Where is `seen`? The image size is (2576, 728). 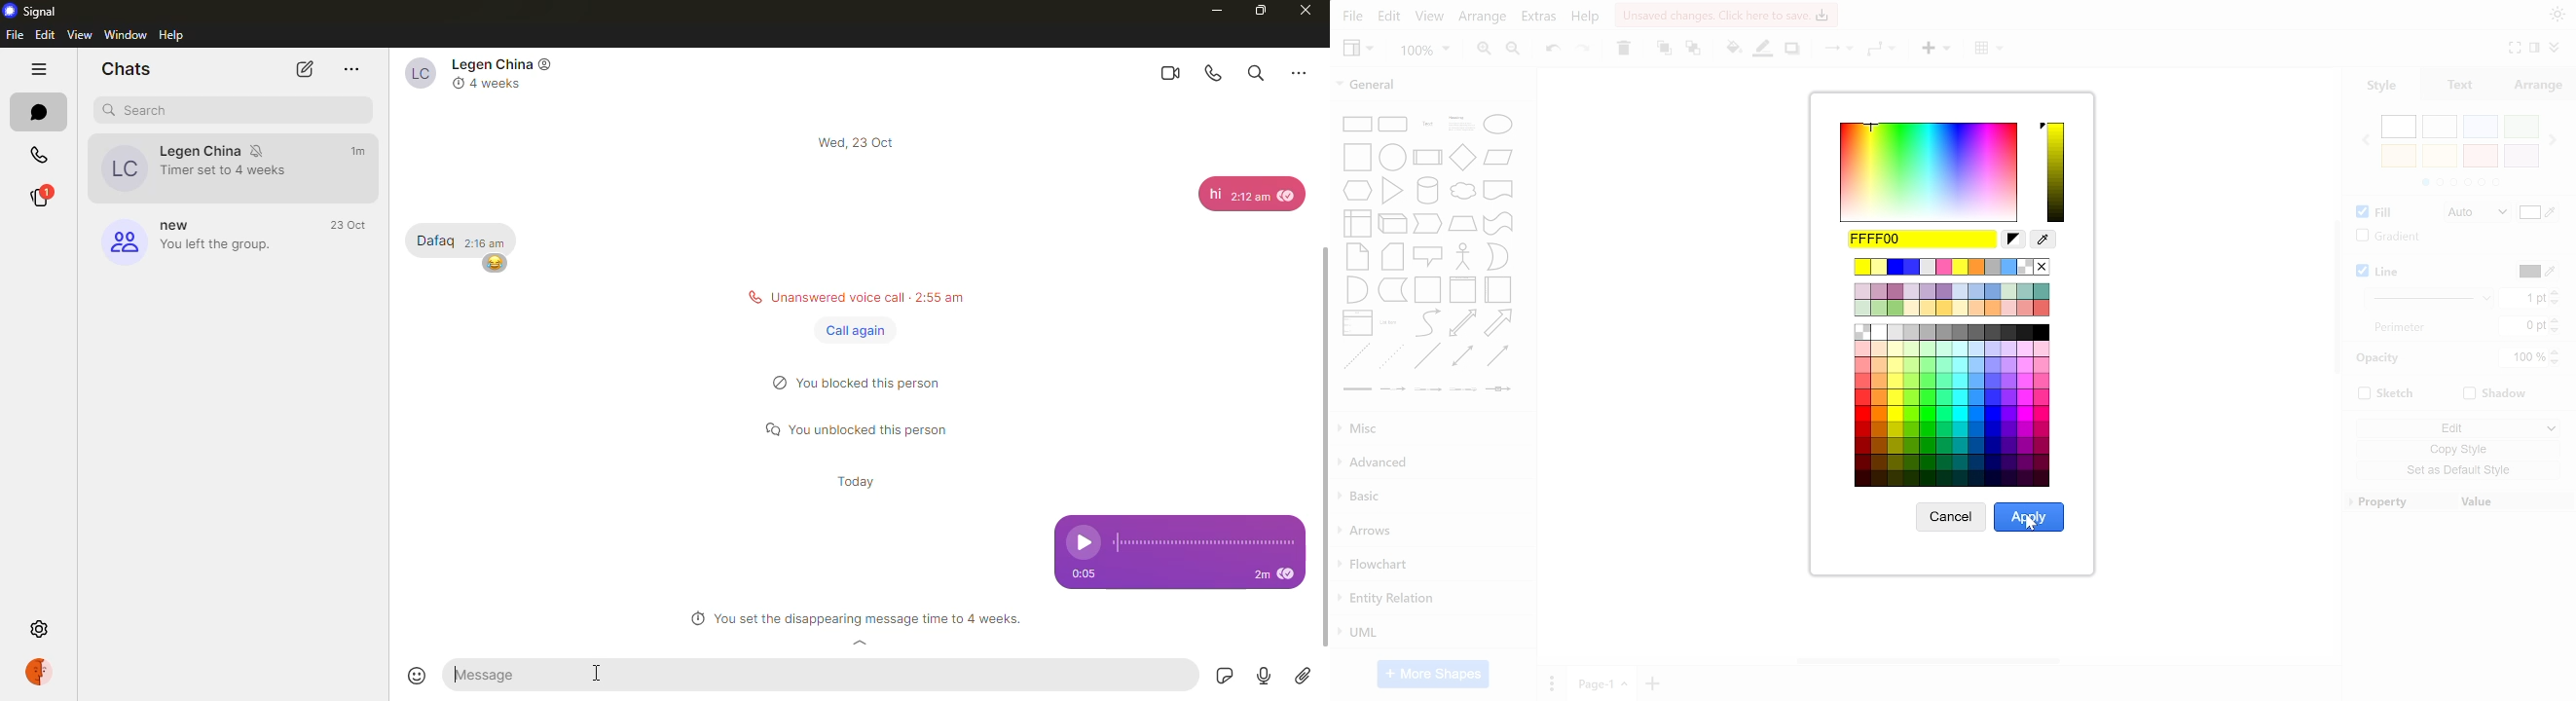
seen is located at coordinates (1289, 575).